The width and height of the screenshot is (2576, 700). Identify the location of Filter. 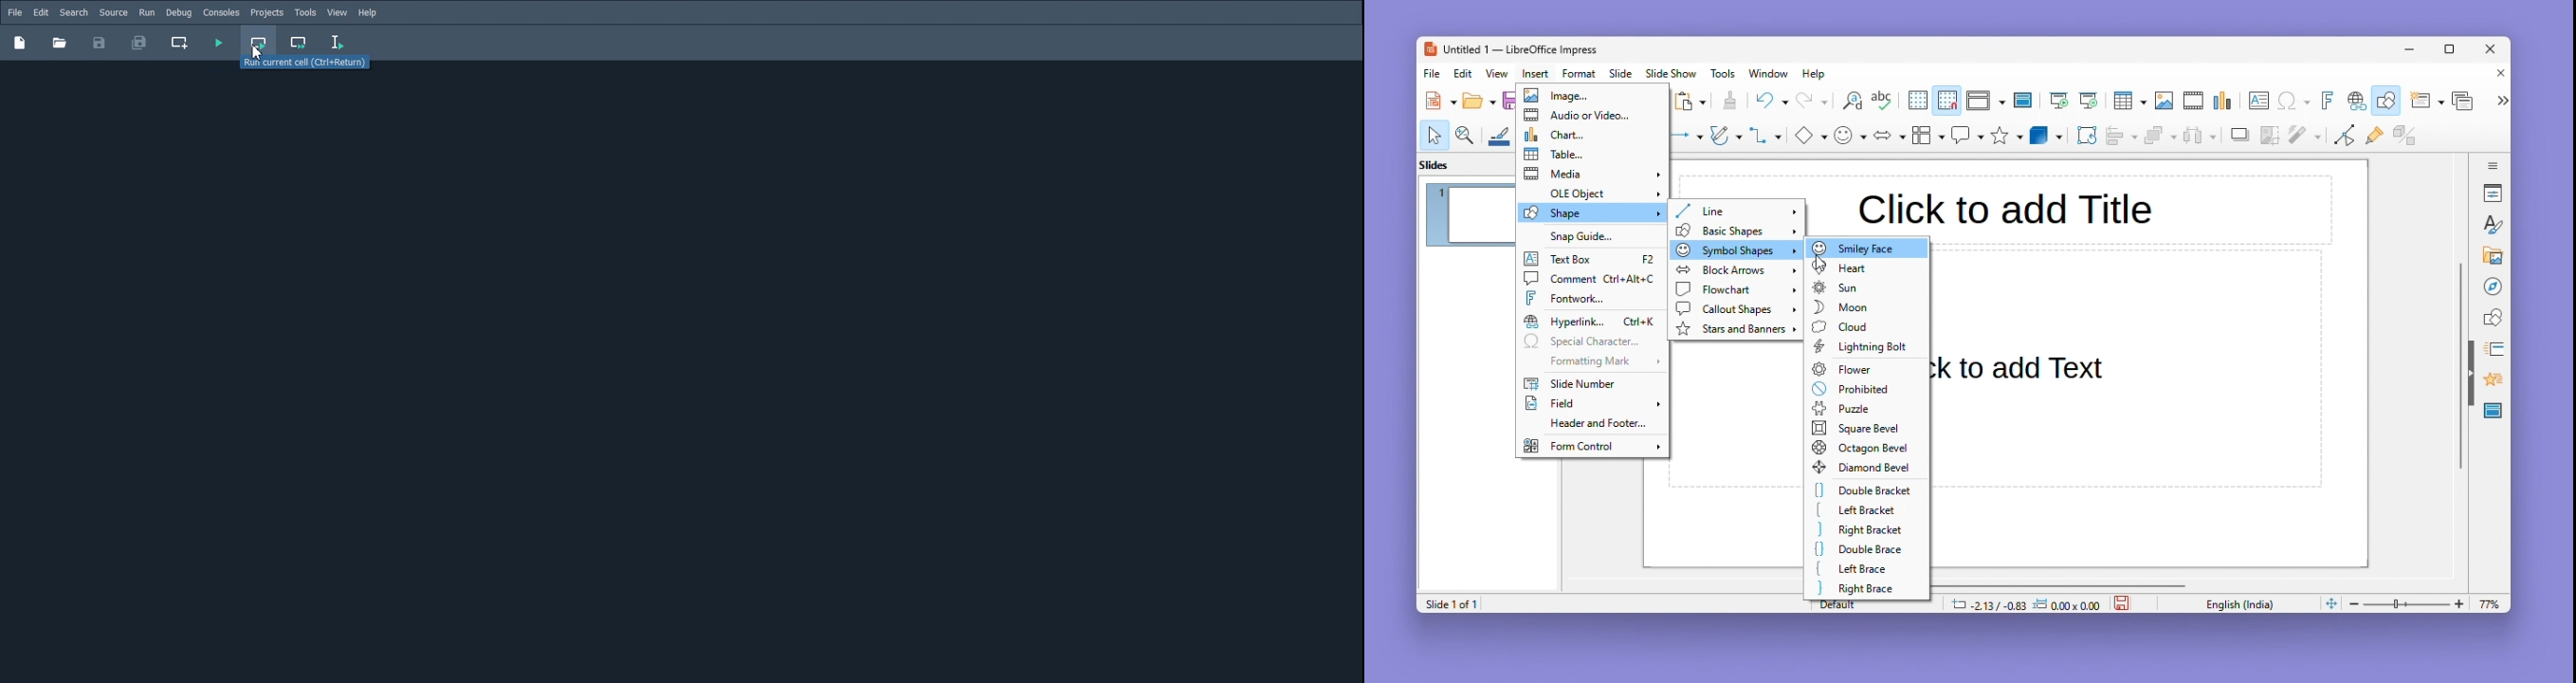
(2303, 140).